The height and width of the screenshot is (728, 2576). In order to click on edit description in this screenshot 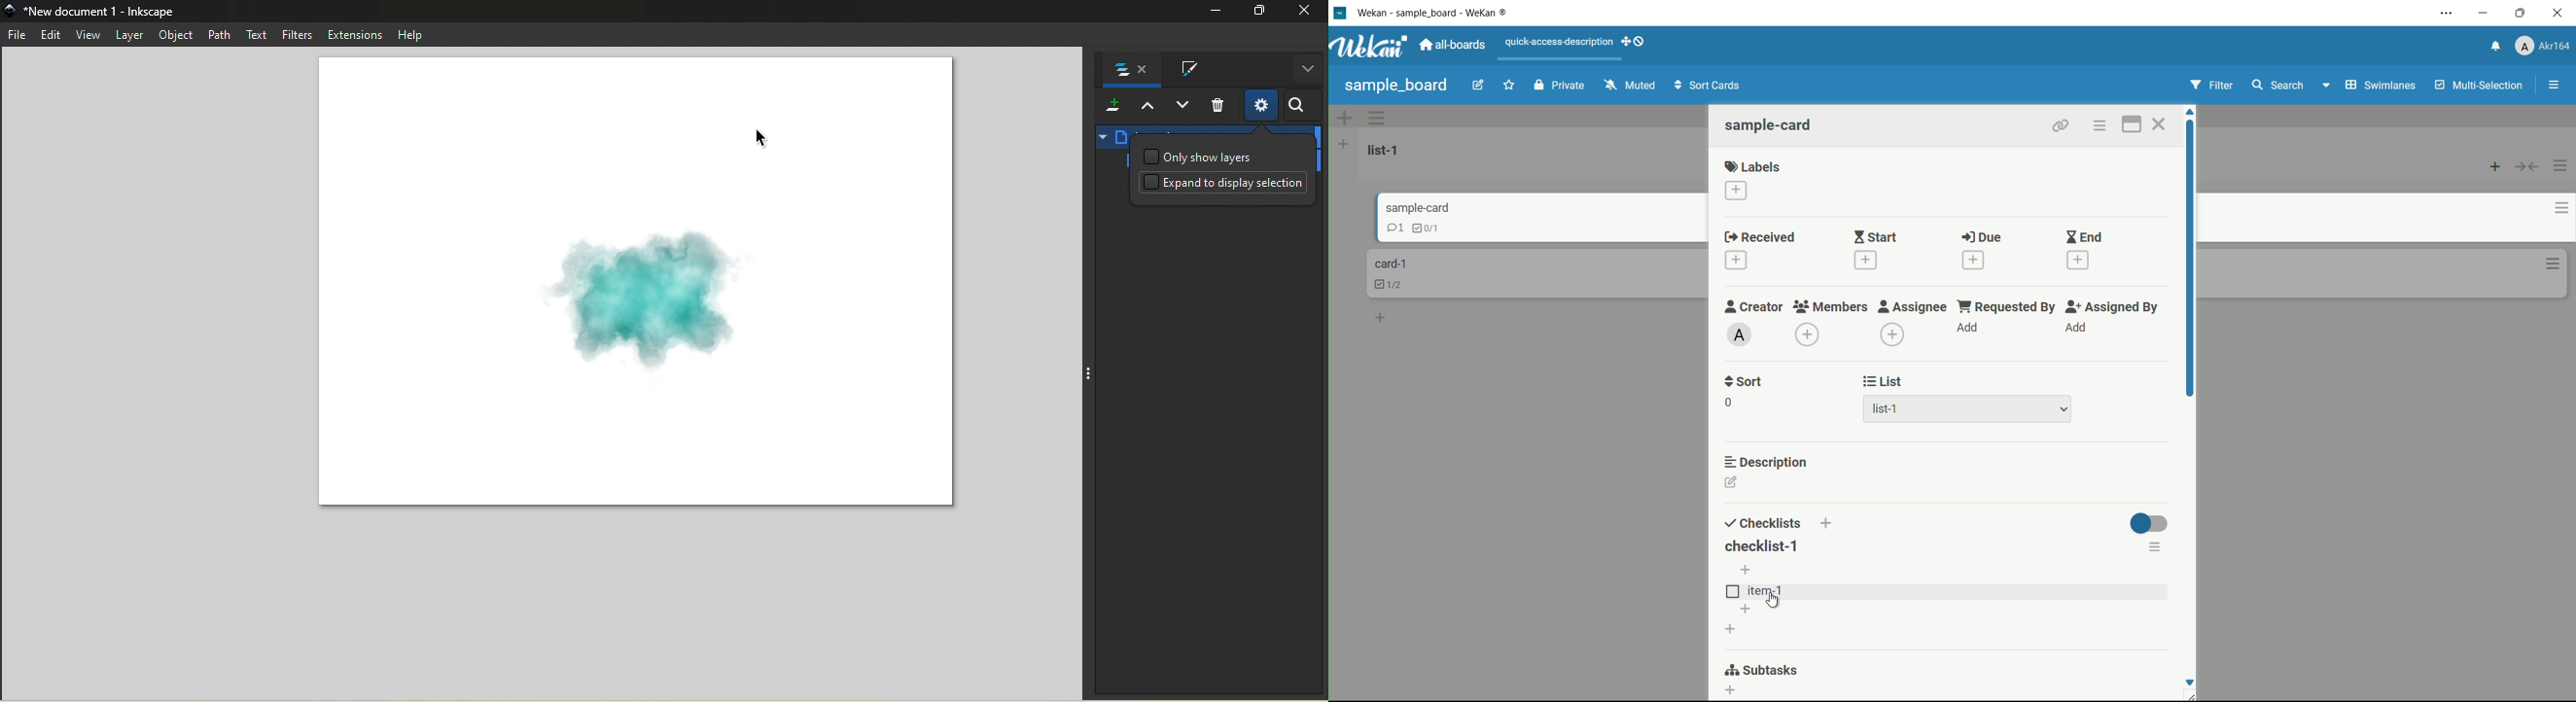, I will do `click(1732, 482)`.